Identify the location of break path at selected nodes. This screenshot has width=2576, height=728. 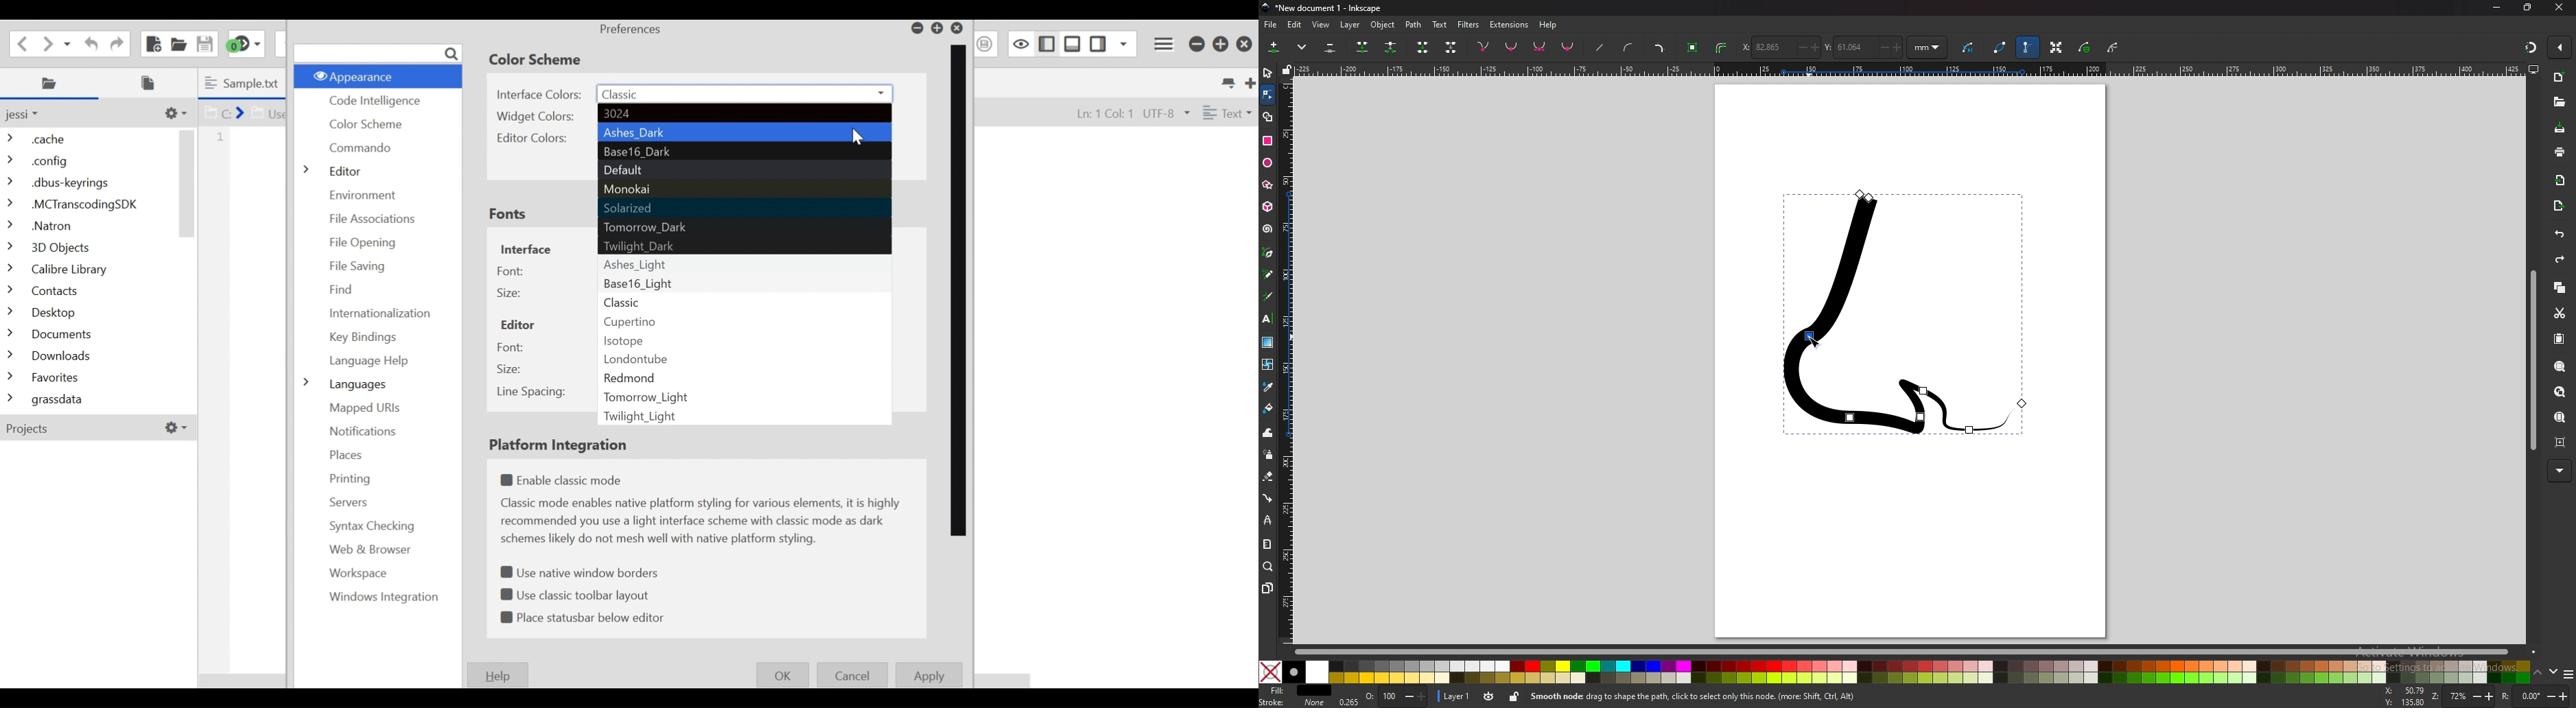
(1390, 48).